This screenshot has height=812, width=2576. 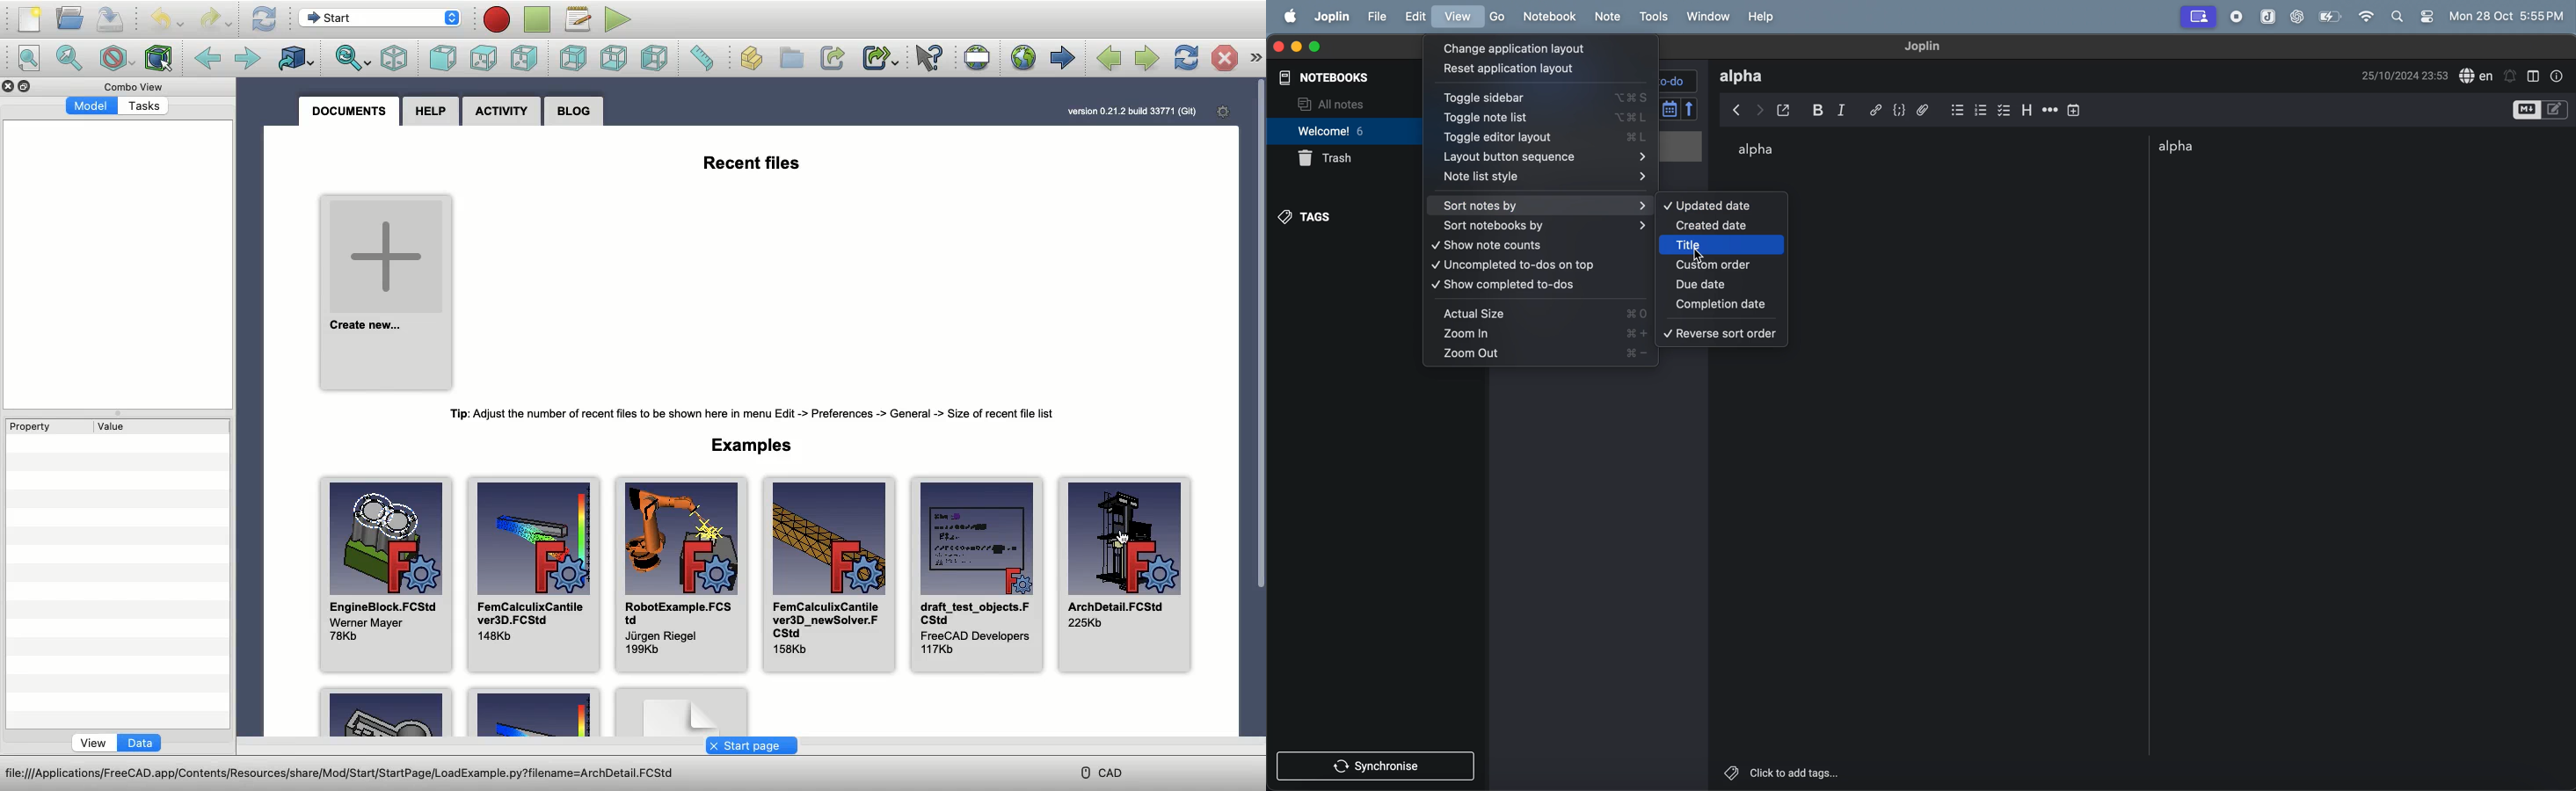 What do you see at coordinates (1288, 17) in the screenshot?
I see `apple menu` at bounding box center [1288, 17].